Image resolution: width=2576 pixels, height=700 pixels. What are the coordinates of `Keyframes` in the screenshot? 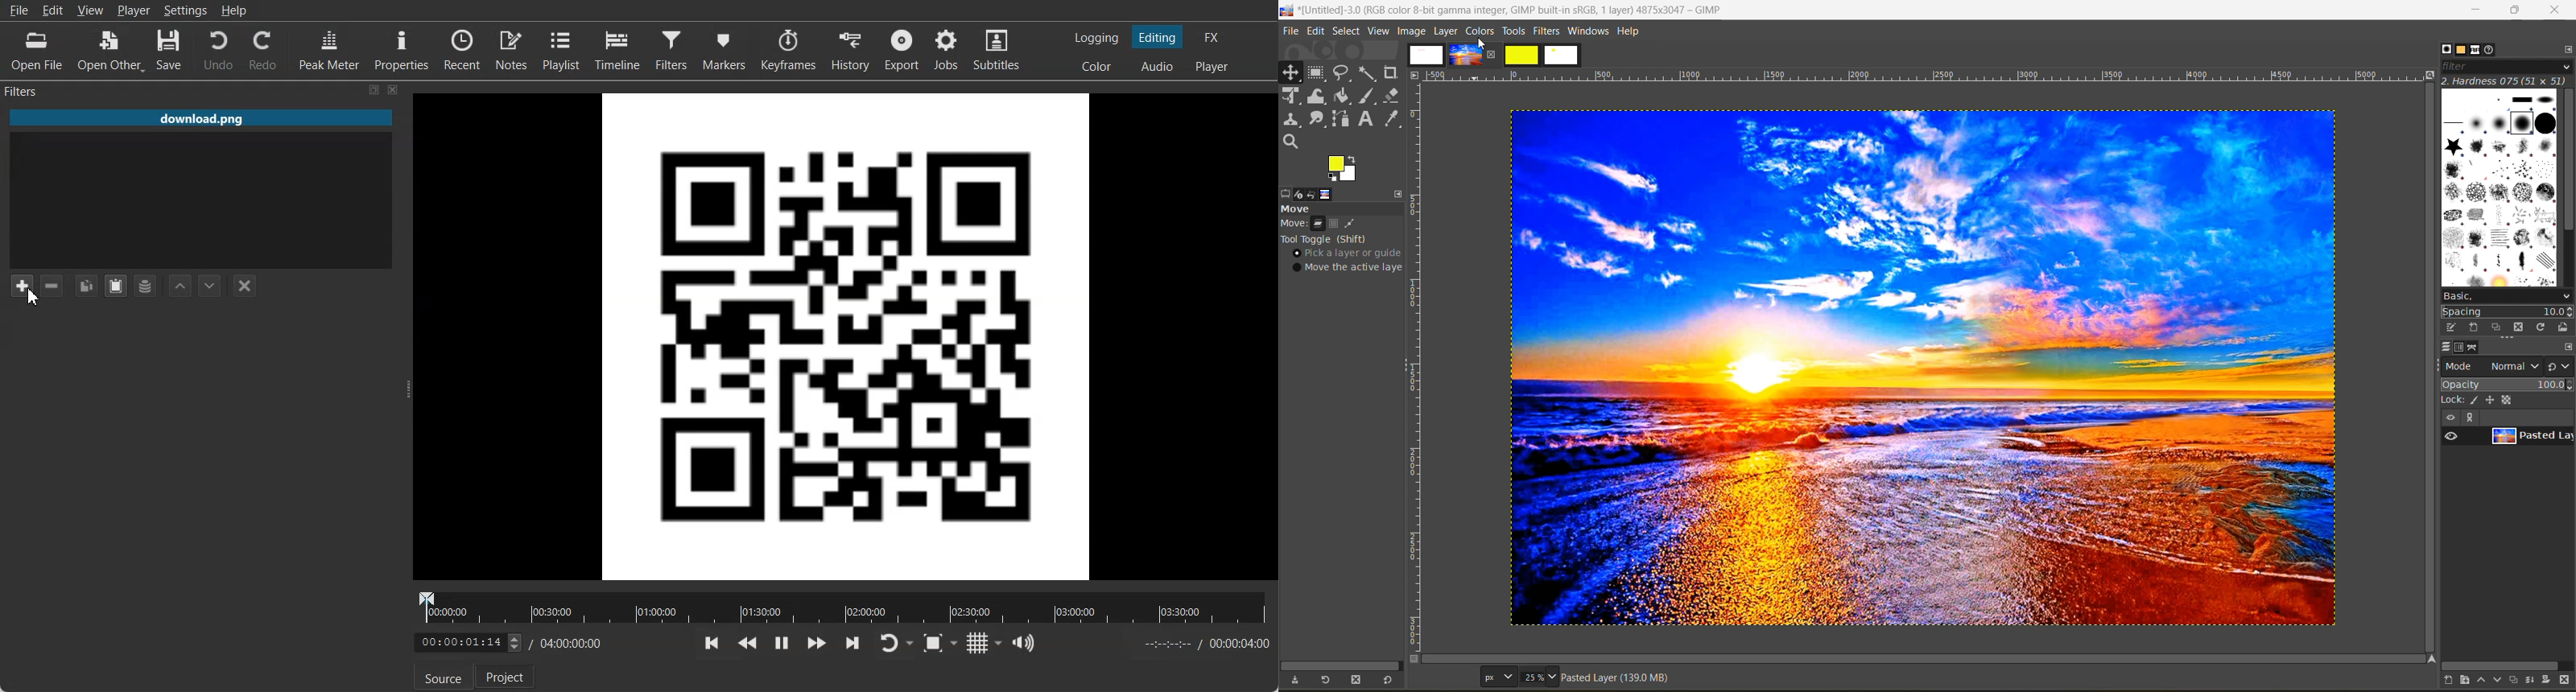 It's located at (788, 49).